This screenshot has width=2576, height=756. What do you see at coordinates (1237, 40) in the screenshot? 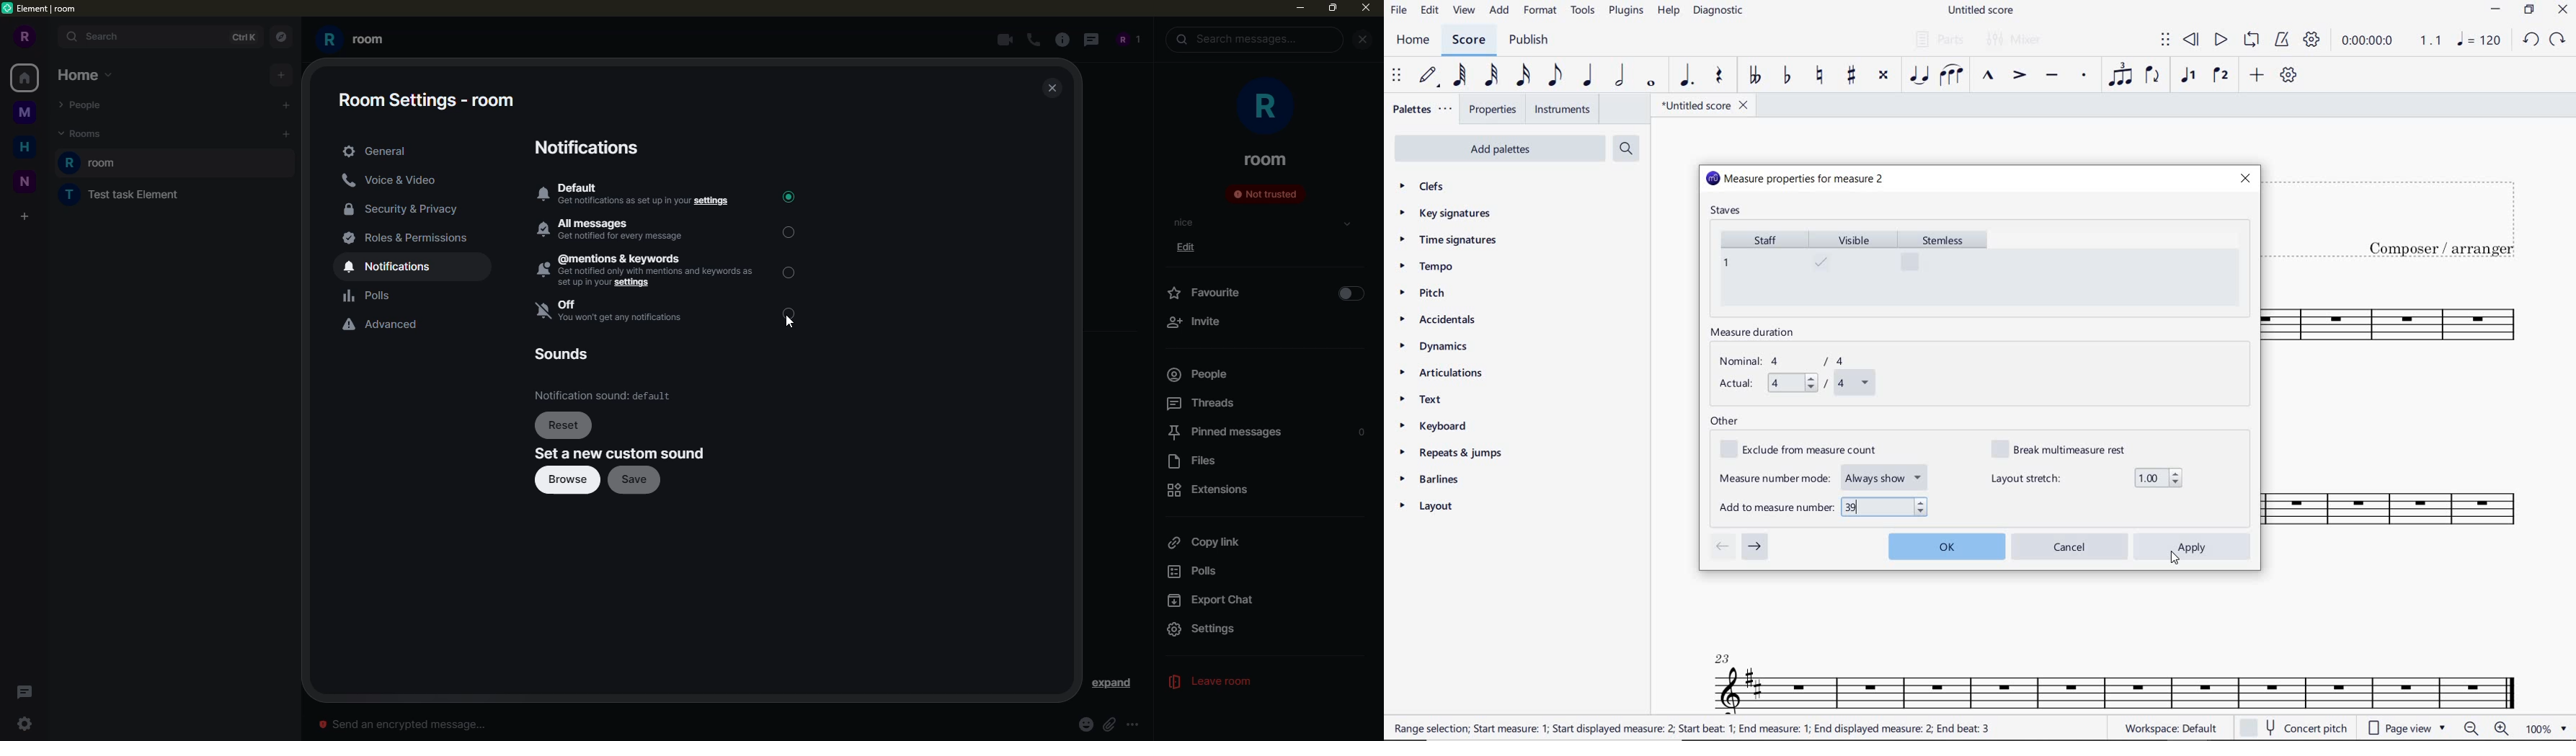
I see `search` at bounding box center [1237, 40].